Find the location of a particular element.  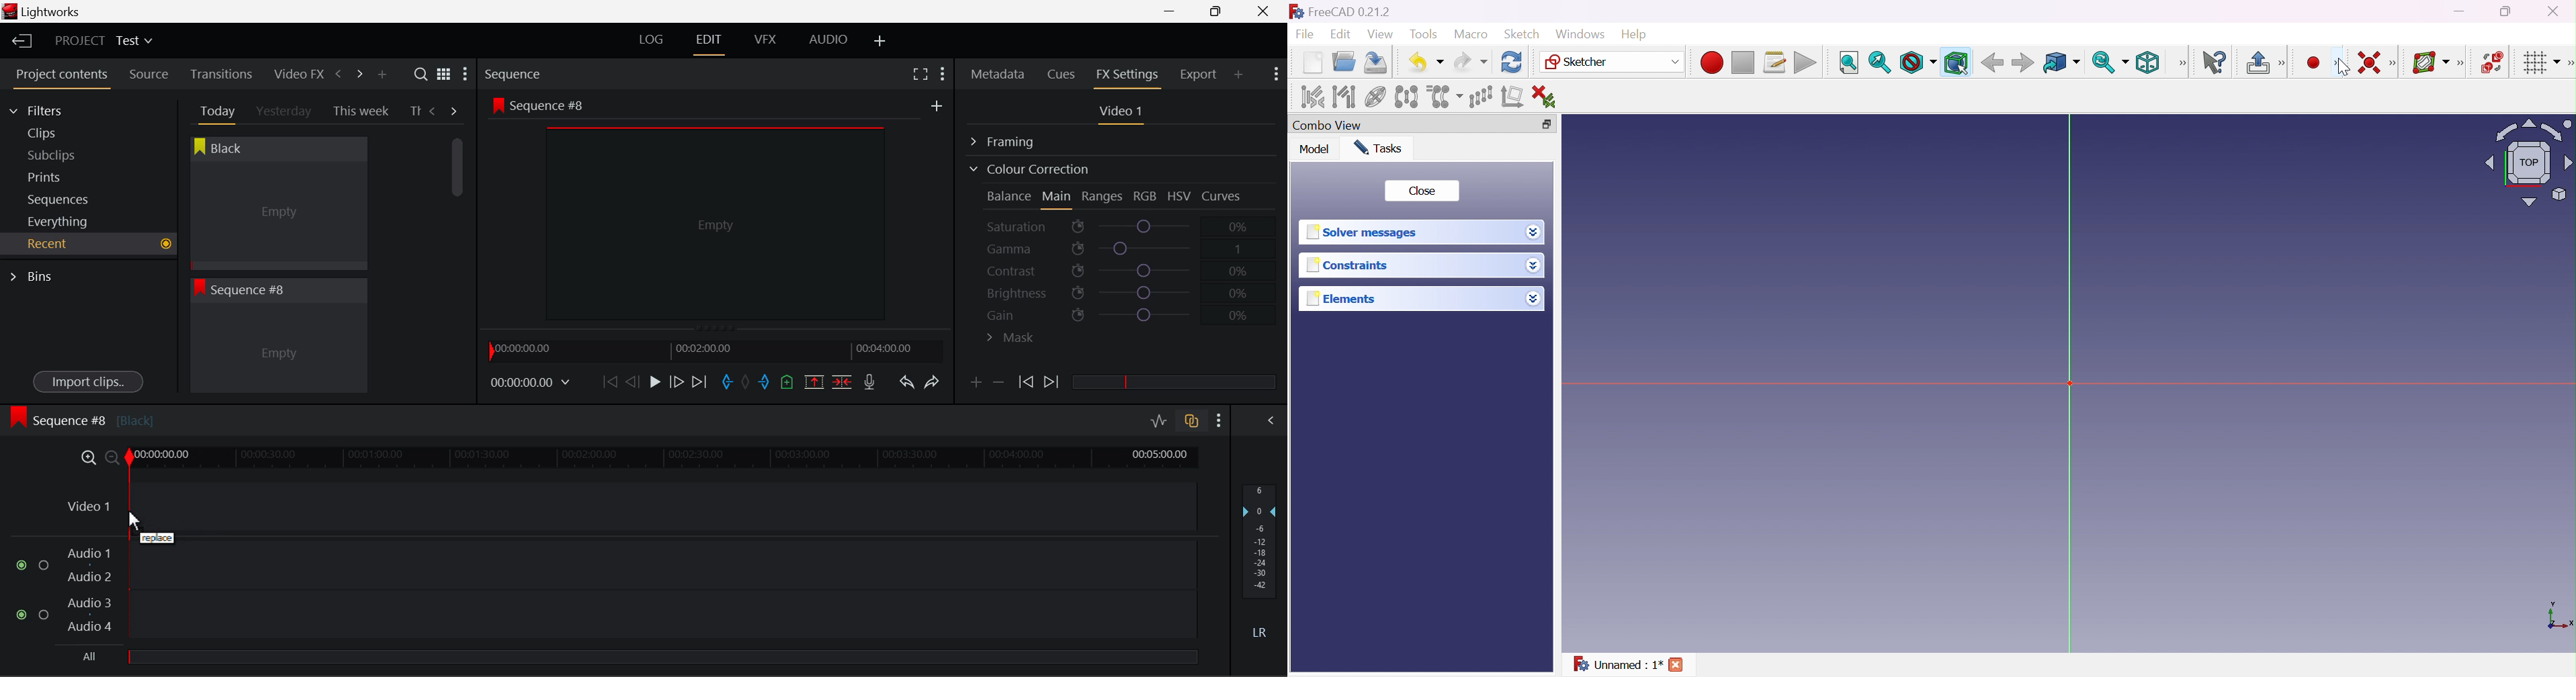

Constrain coincident is located at coordinates (2367, 62).